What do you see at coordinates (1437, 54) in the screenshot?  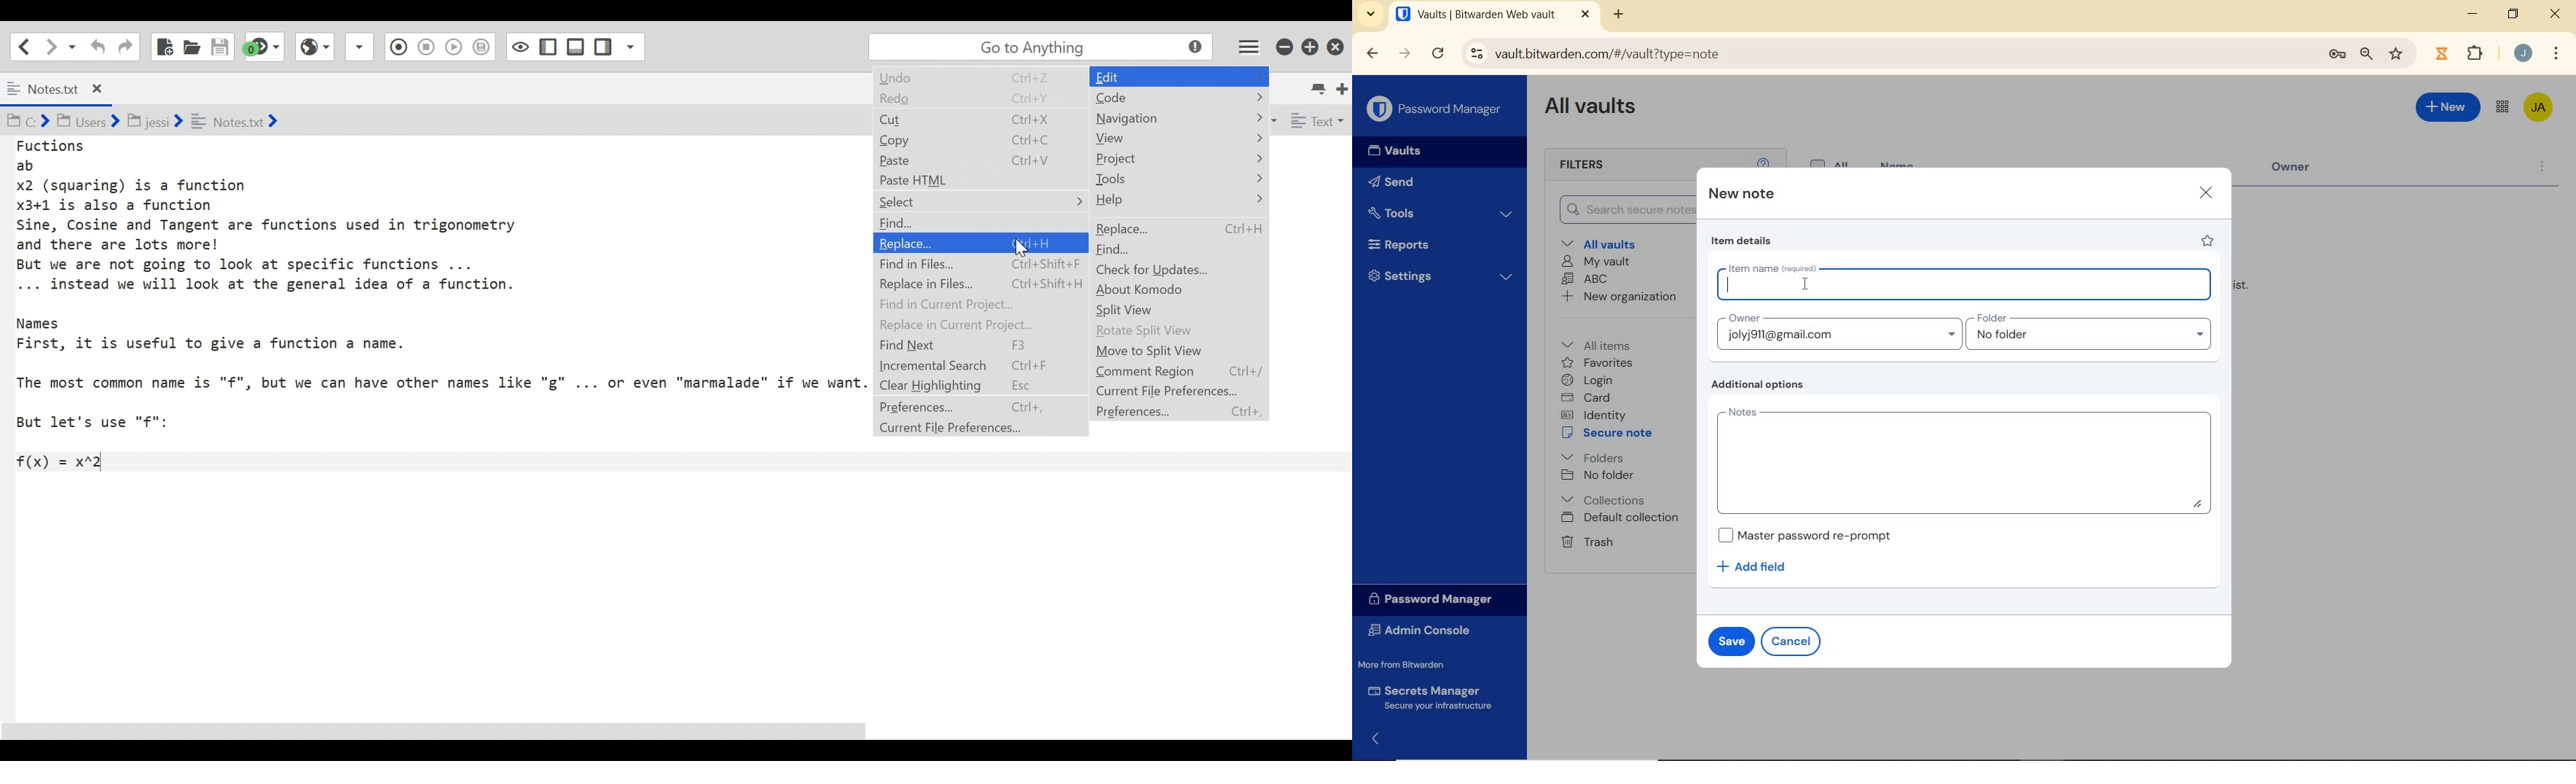 I see `reload` at bounding box center [1437, 54].